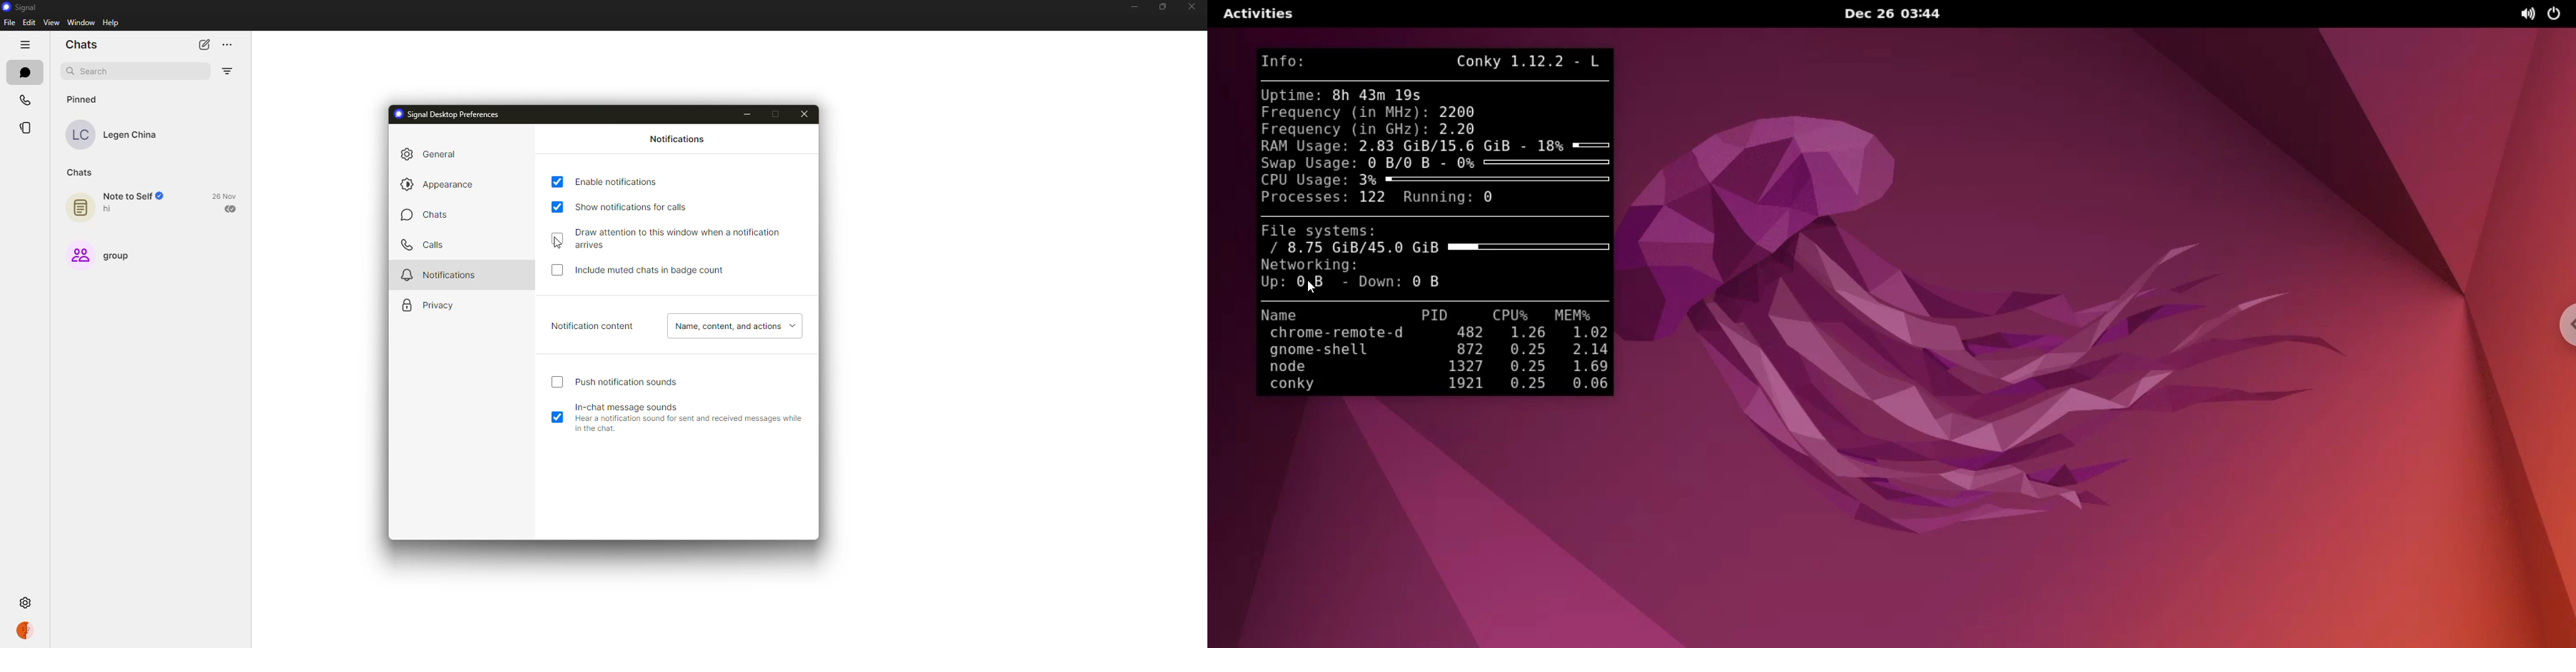 The image size is (2576, 672). I want to click on click to enable, so click(559, 274).